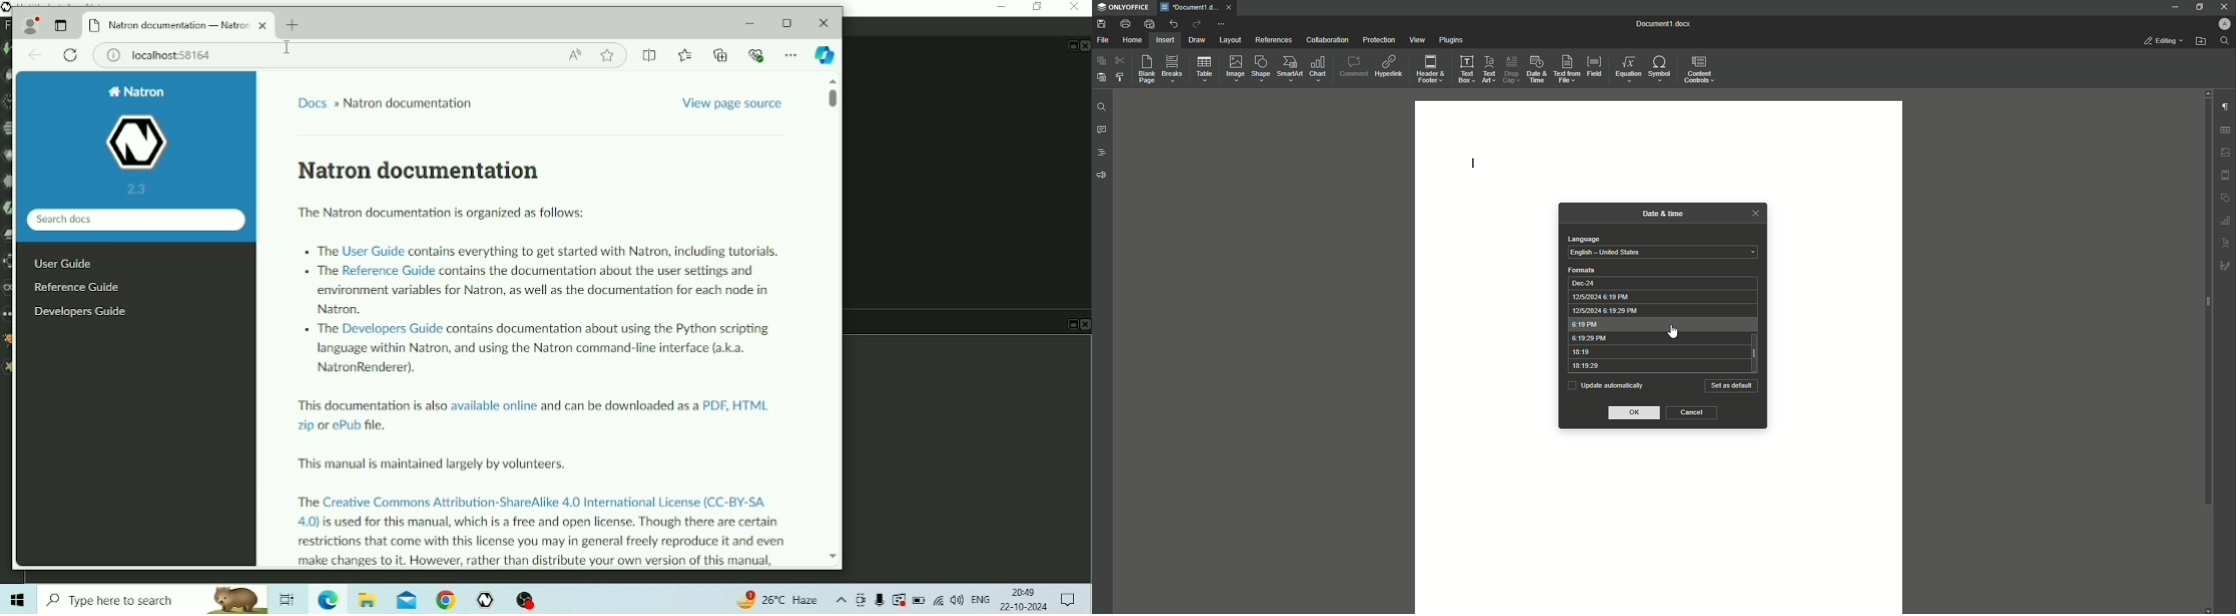 Image resolution: width=2240 pixels, height=616 pixels. I want to click on Internet, so click(937, 600).